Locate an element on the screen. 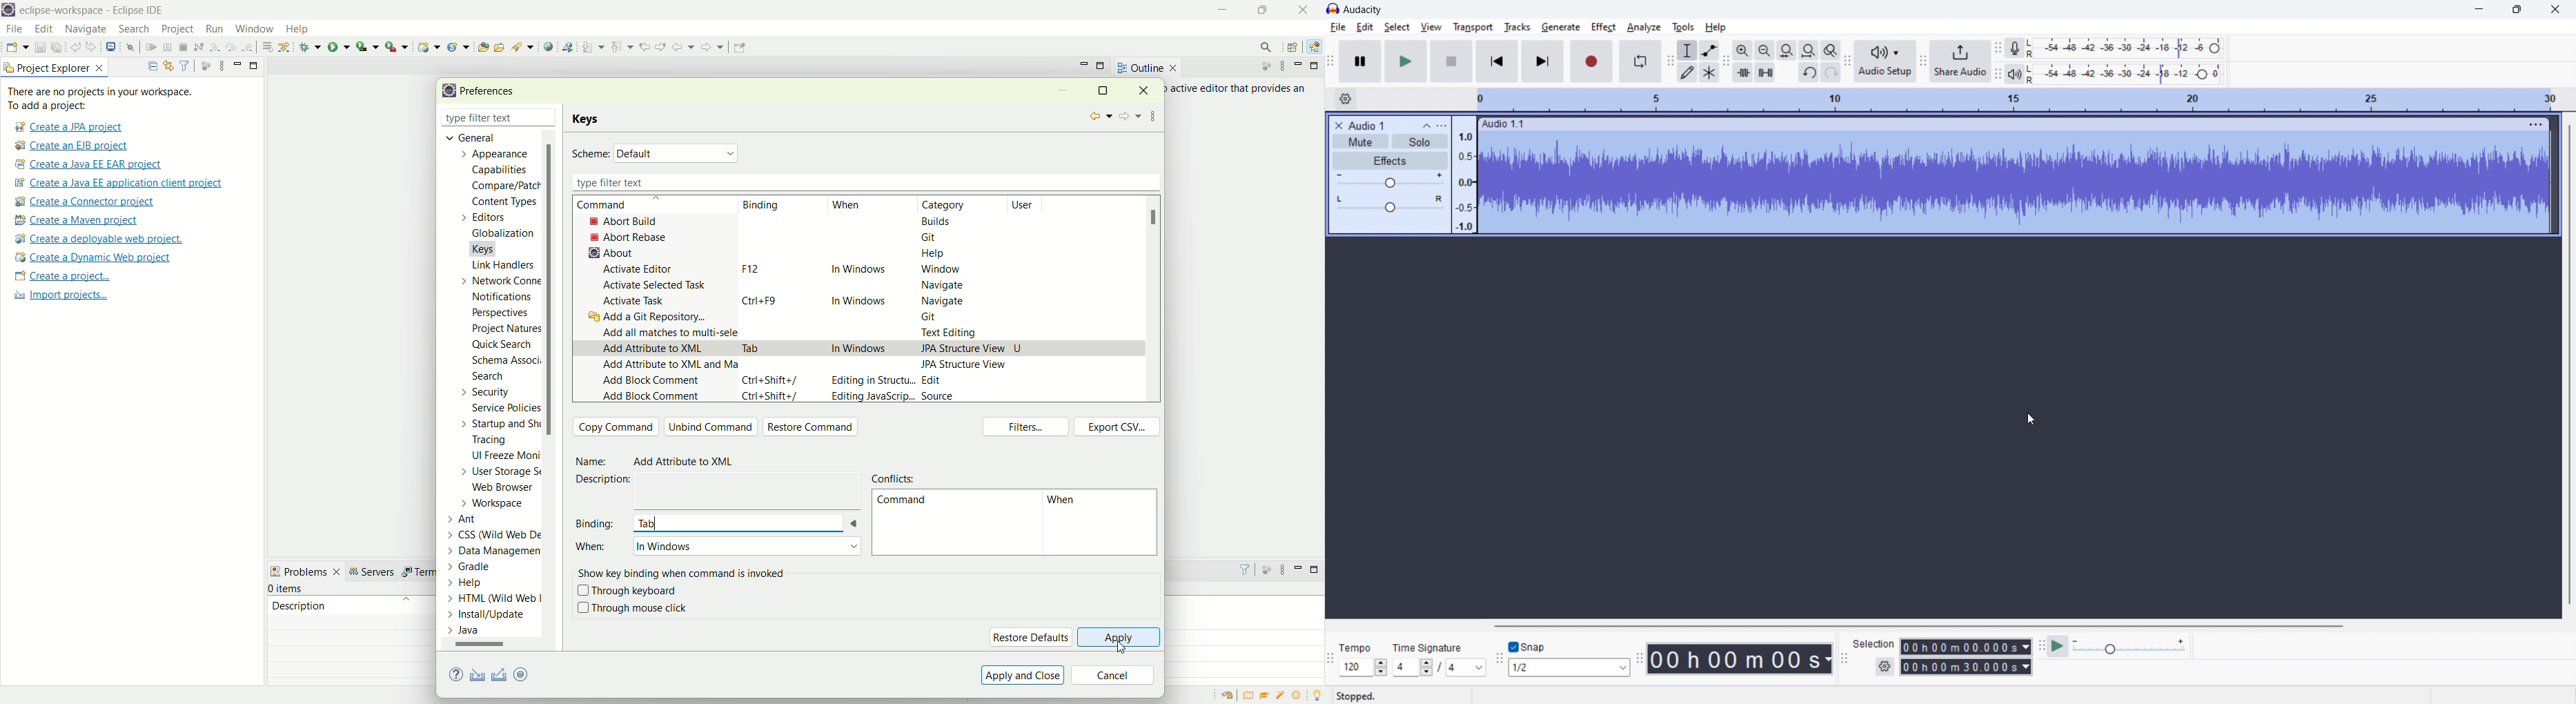  restore default is located at coordinates (1030, 637).